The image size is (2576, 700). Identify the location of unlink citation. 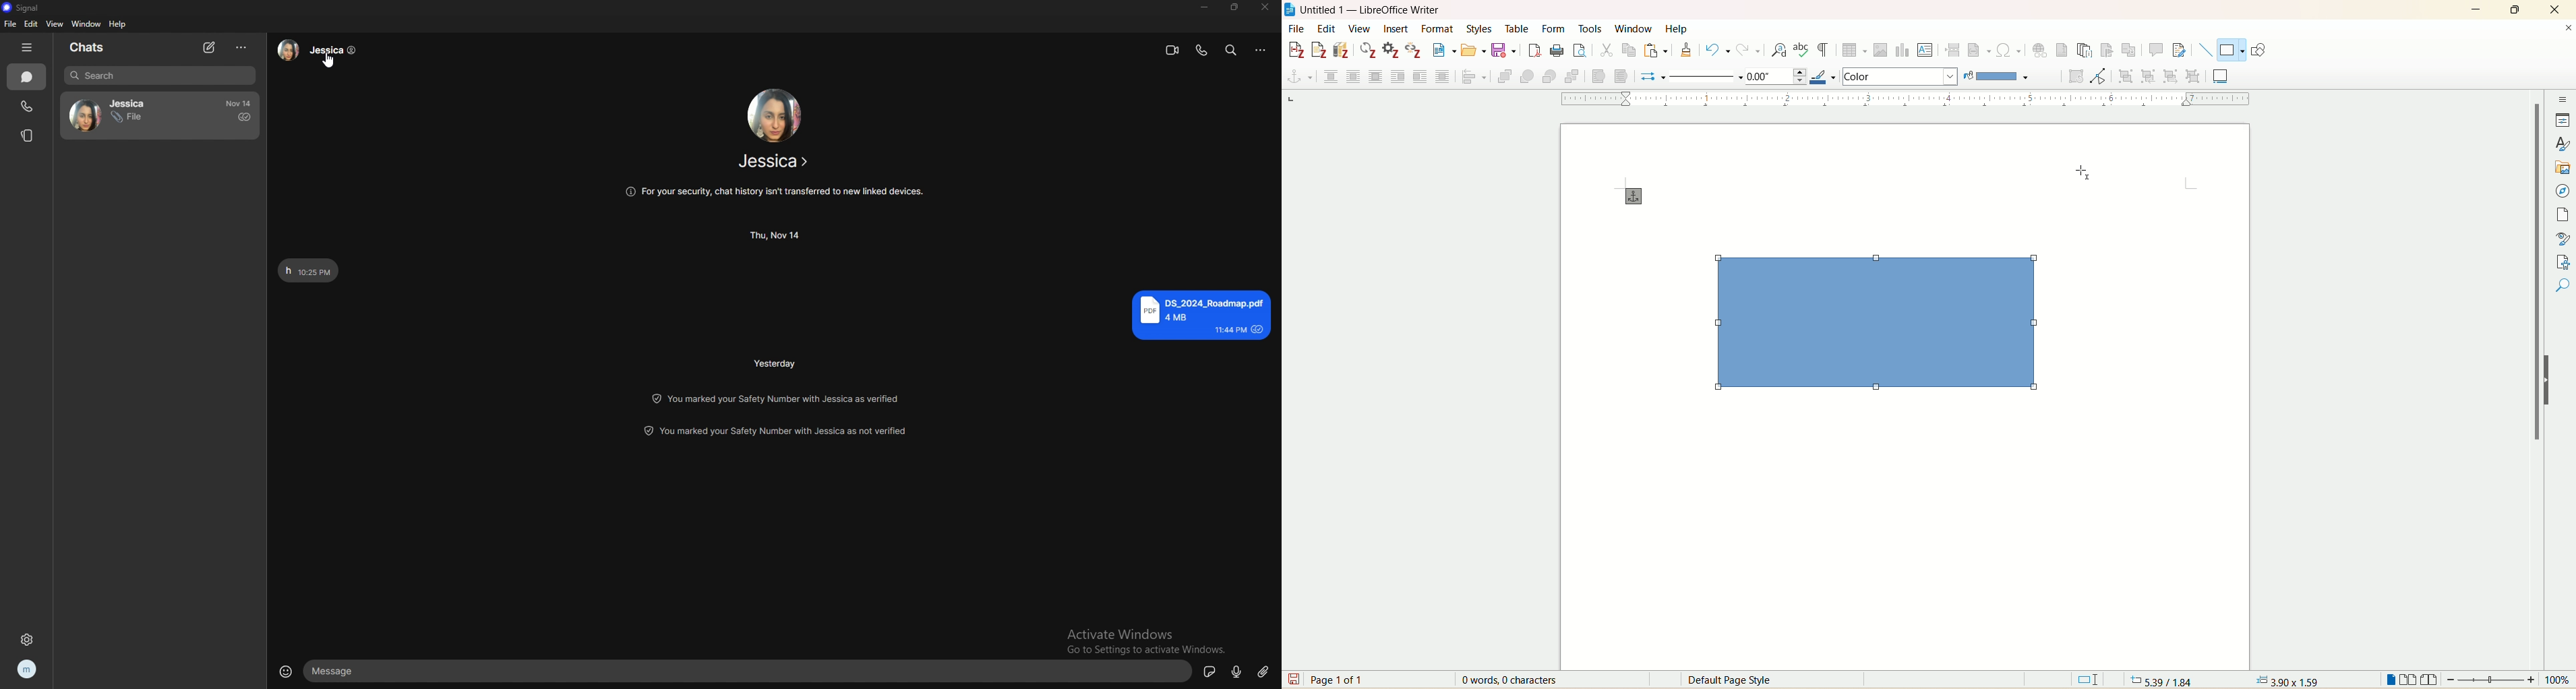
(1414, 50).